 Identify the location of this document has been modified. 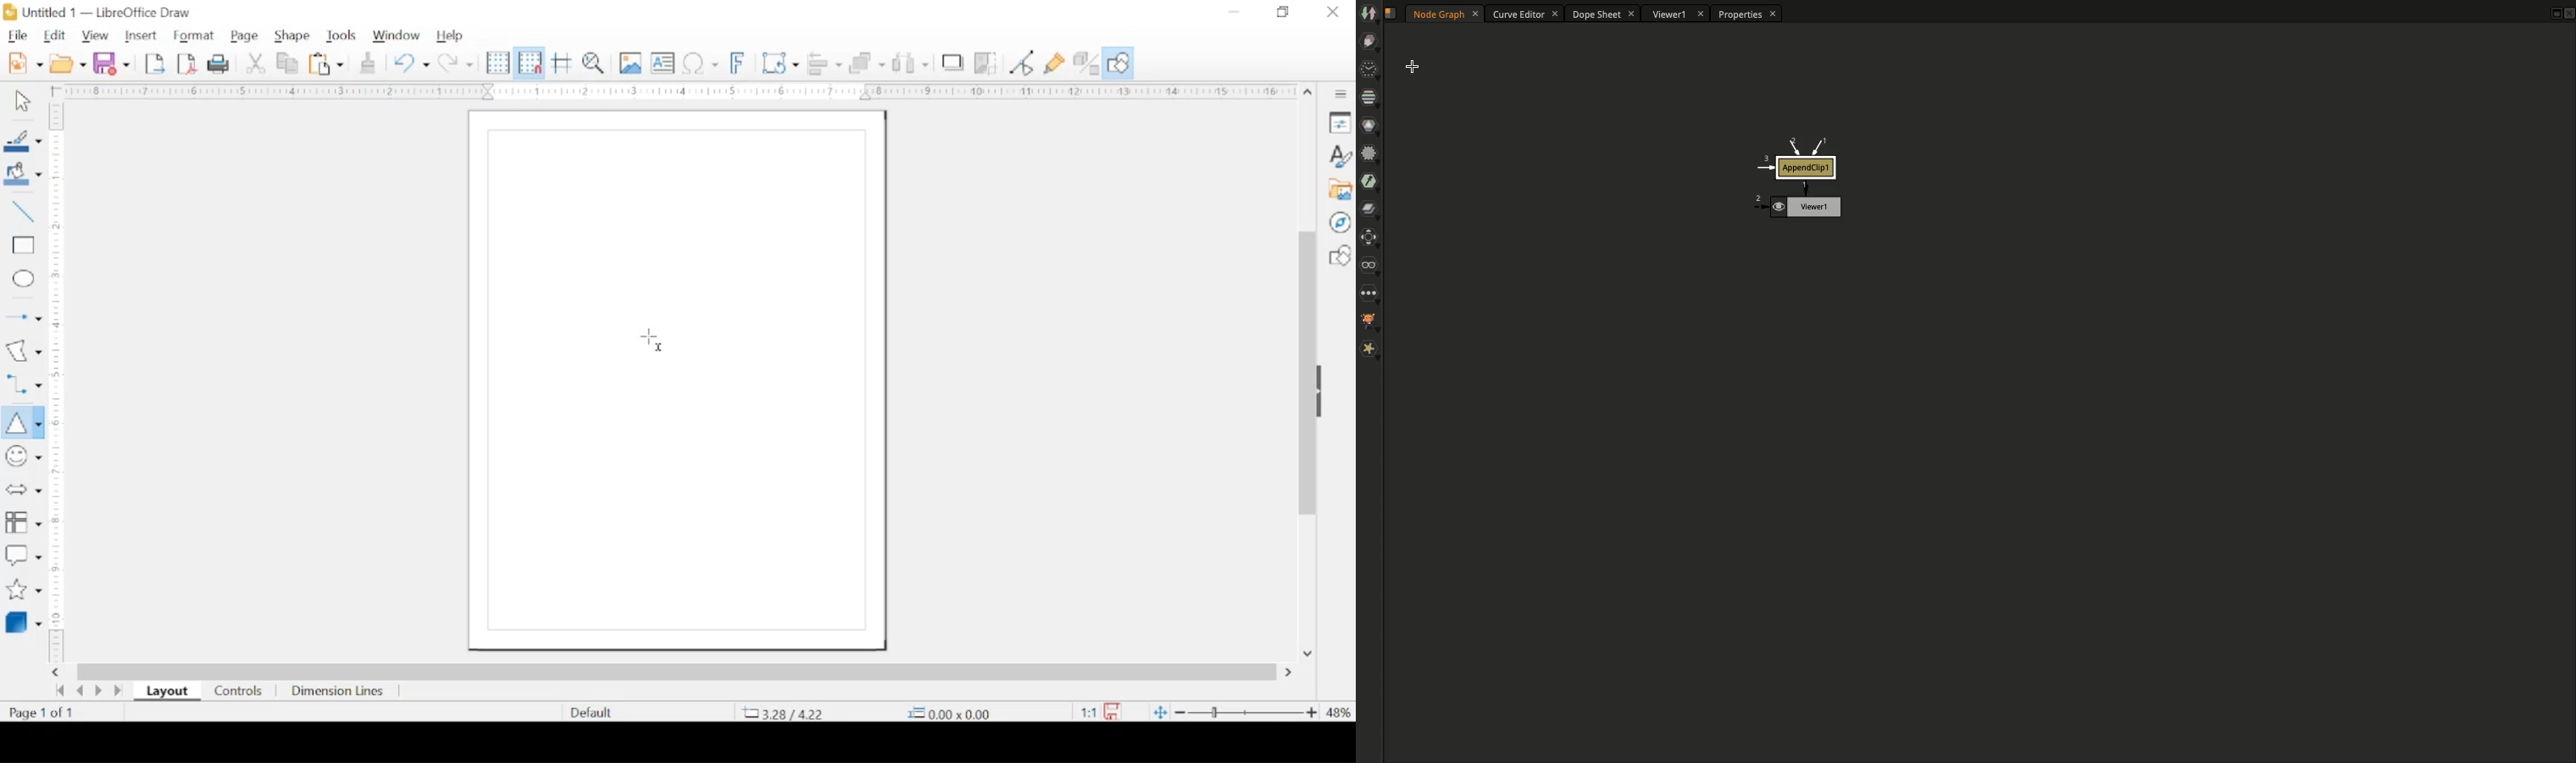
(1097, 709).